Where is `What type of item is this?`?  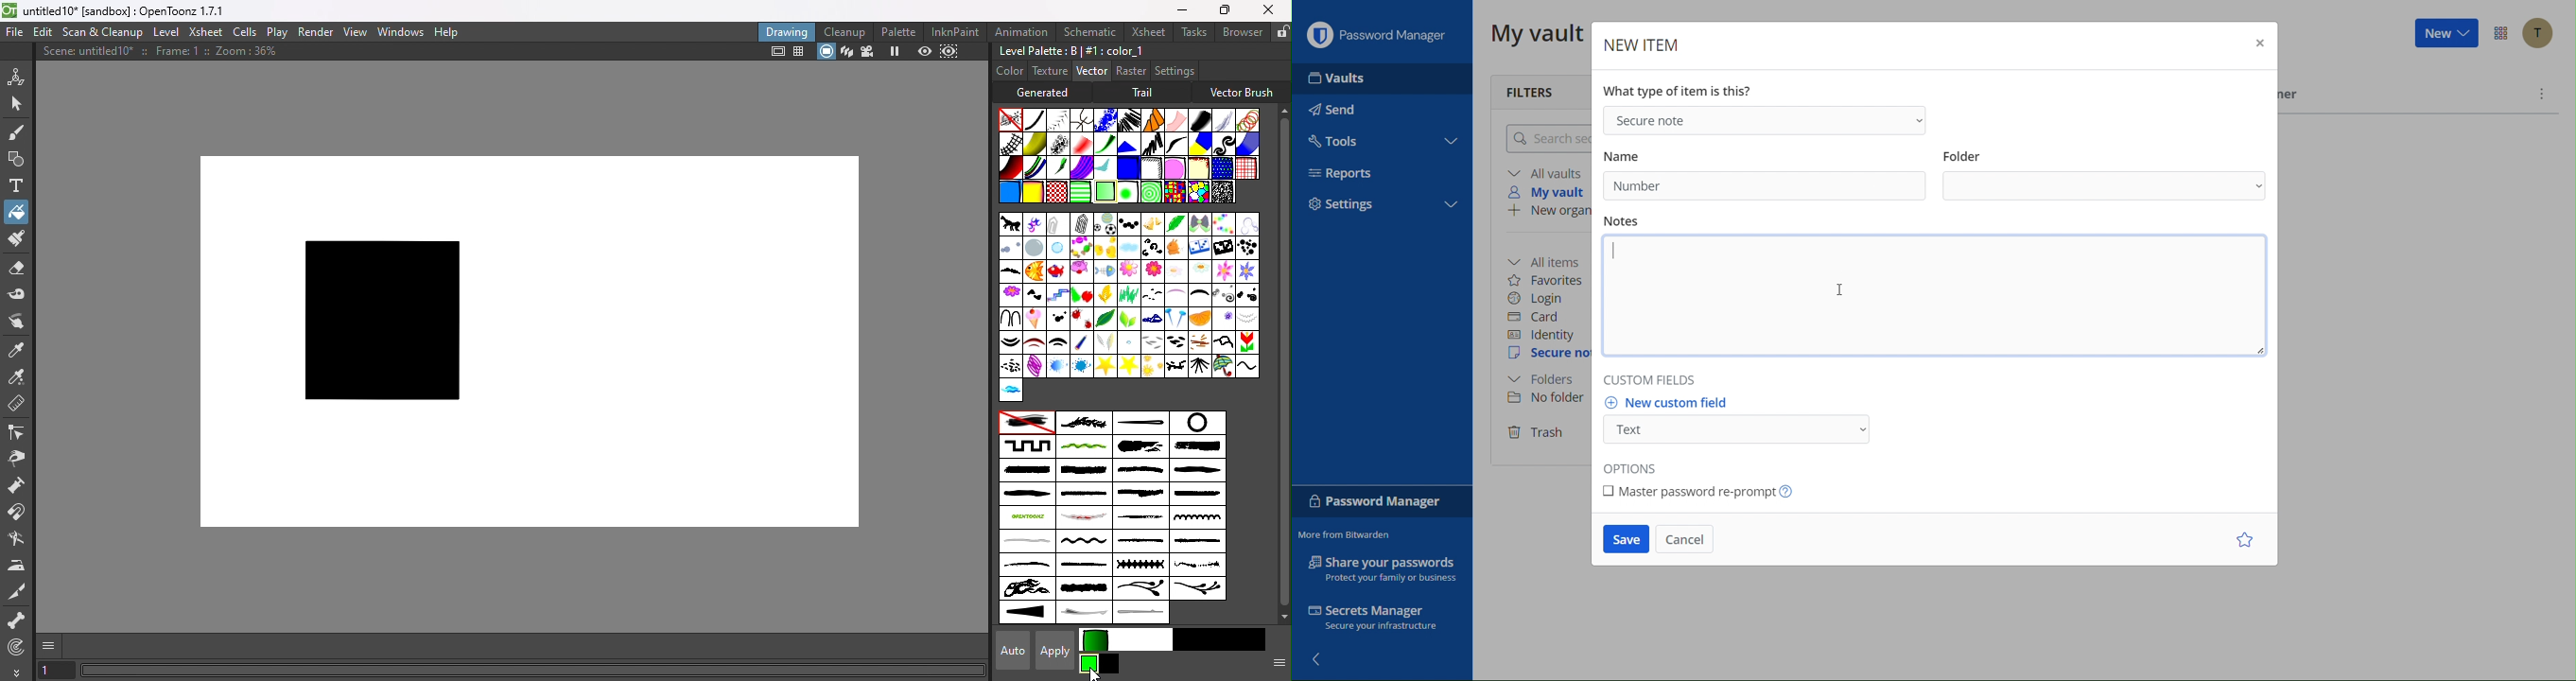
What type of item is this? is located at coordinates (1679, 91).